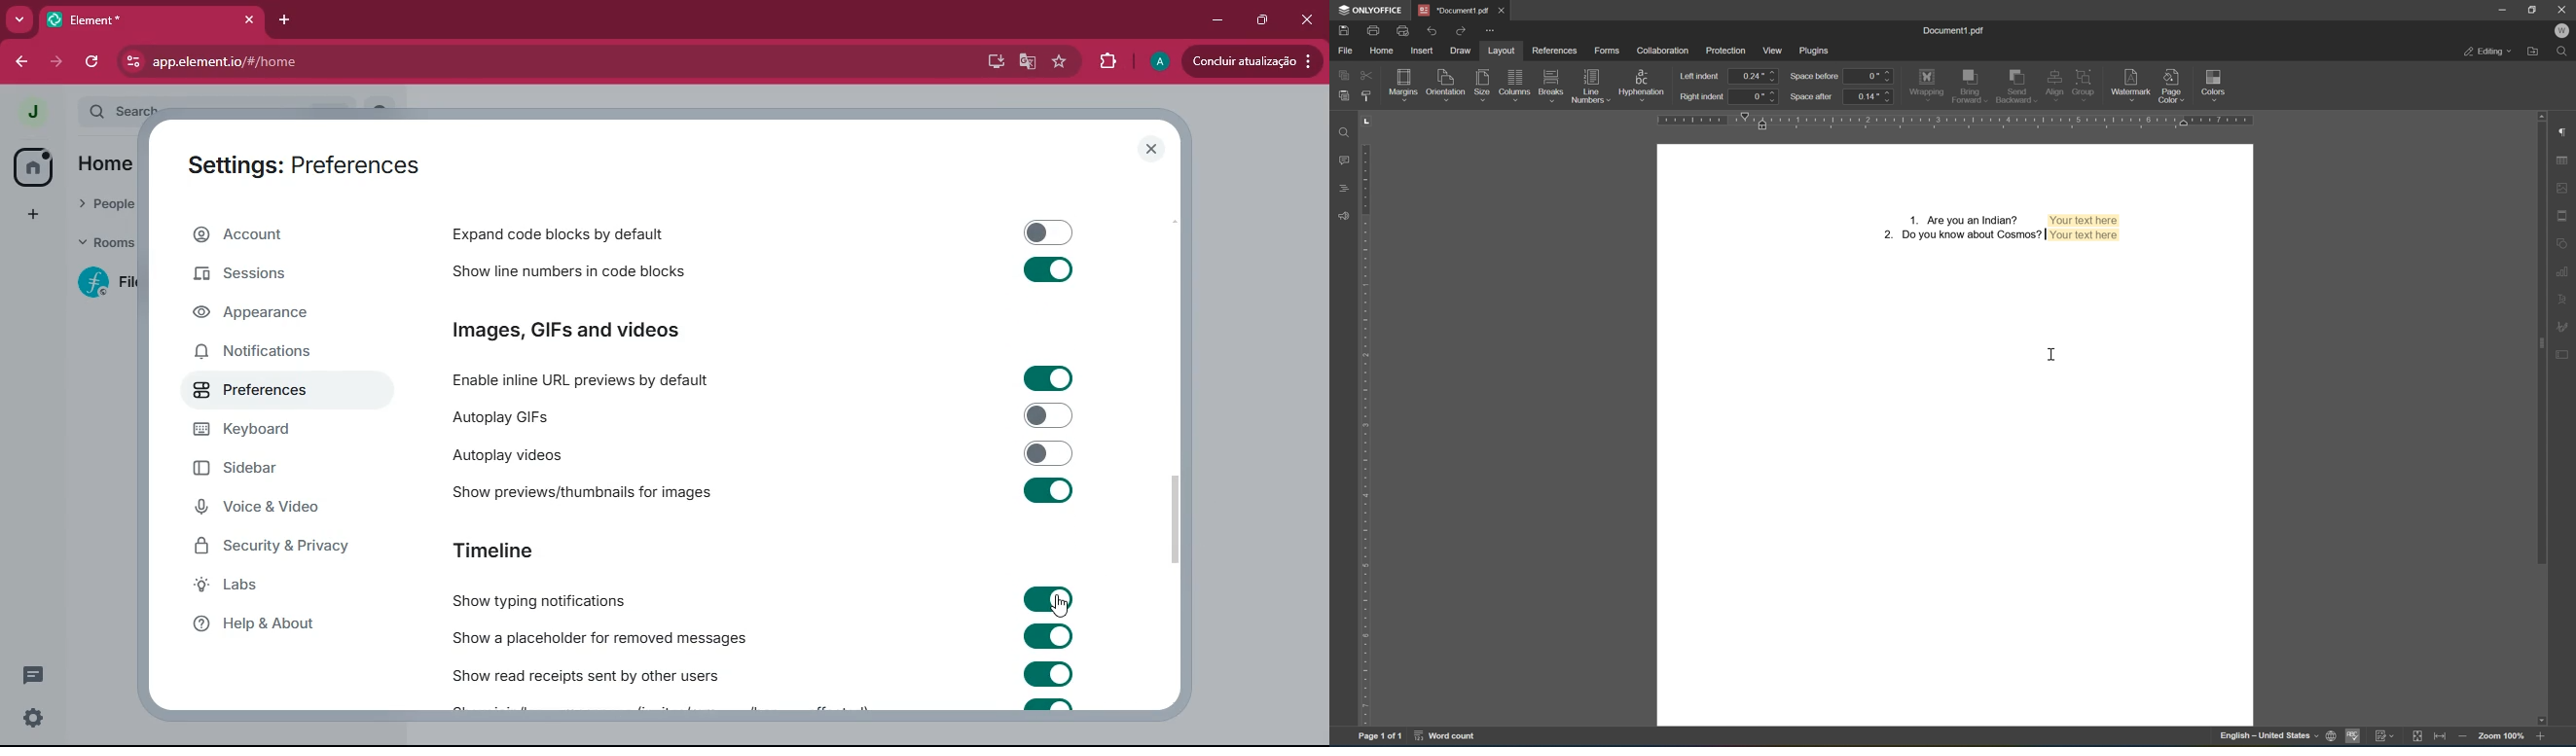  I want to click on columns, so click(1515, 84).